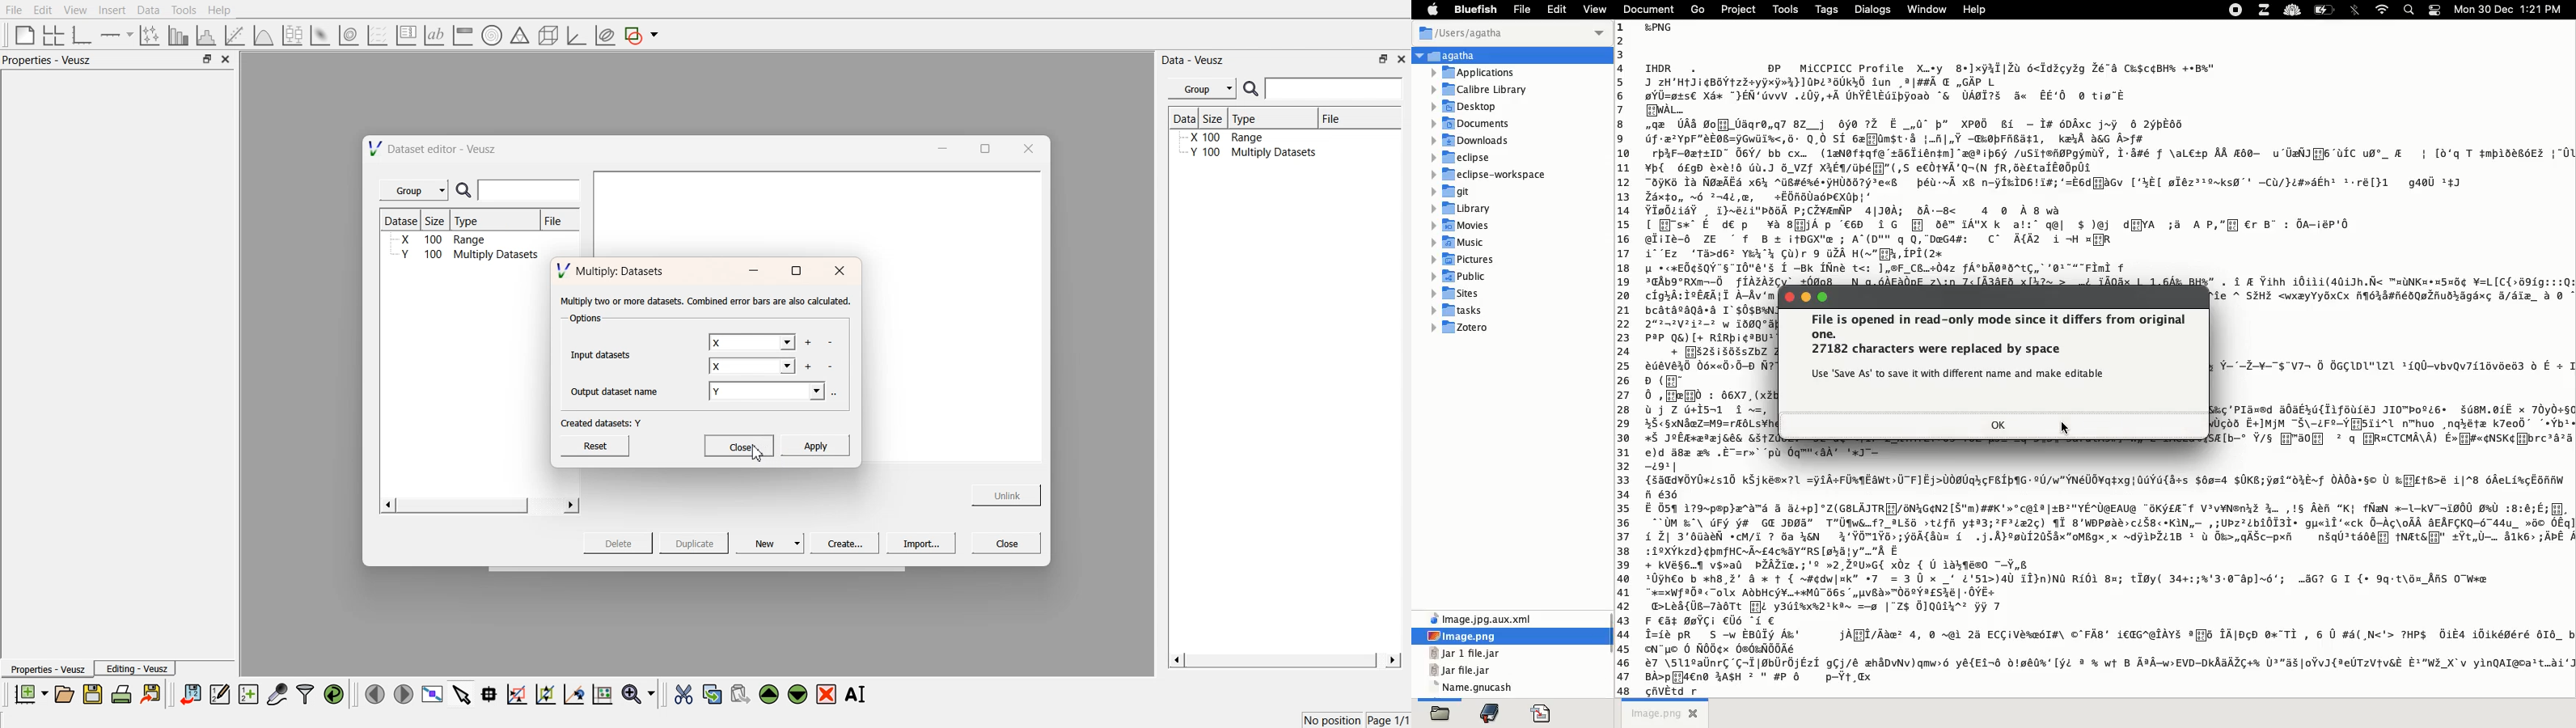 This screenshot has width=2576, height=728. I want to click on zoom out the graph axes, so click(544, 693).